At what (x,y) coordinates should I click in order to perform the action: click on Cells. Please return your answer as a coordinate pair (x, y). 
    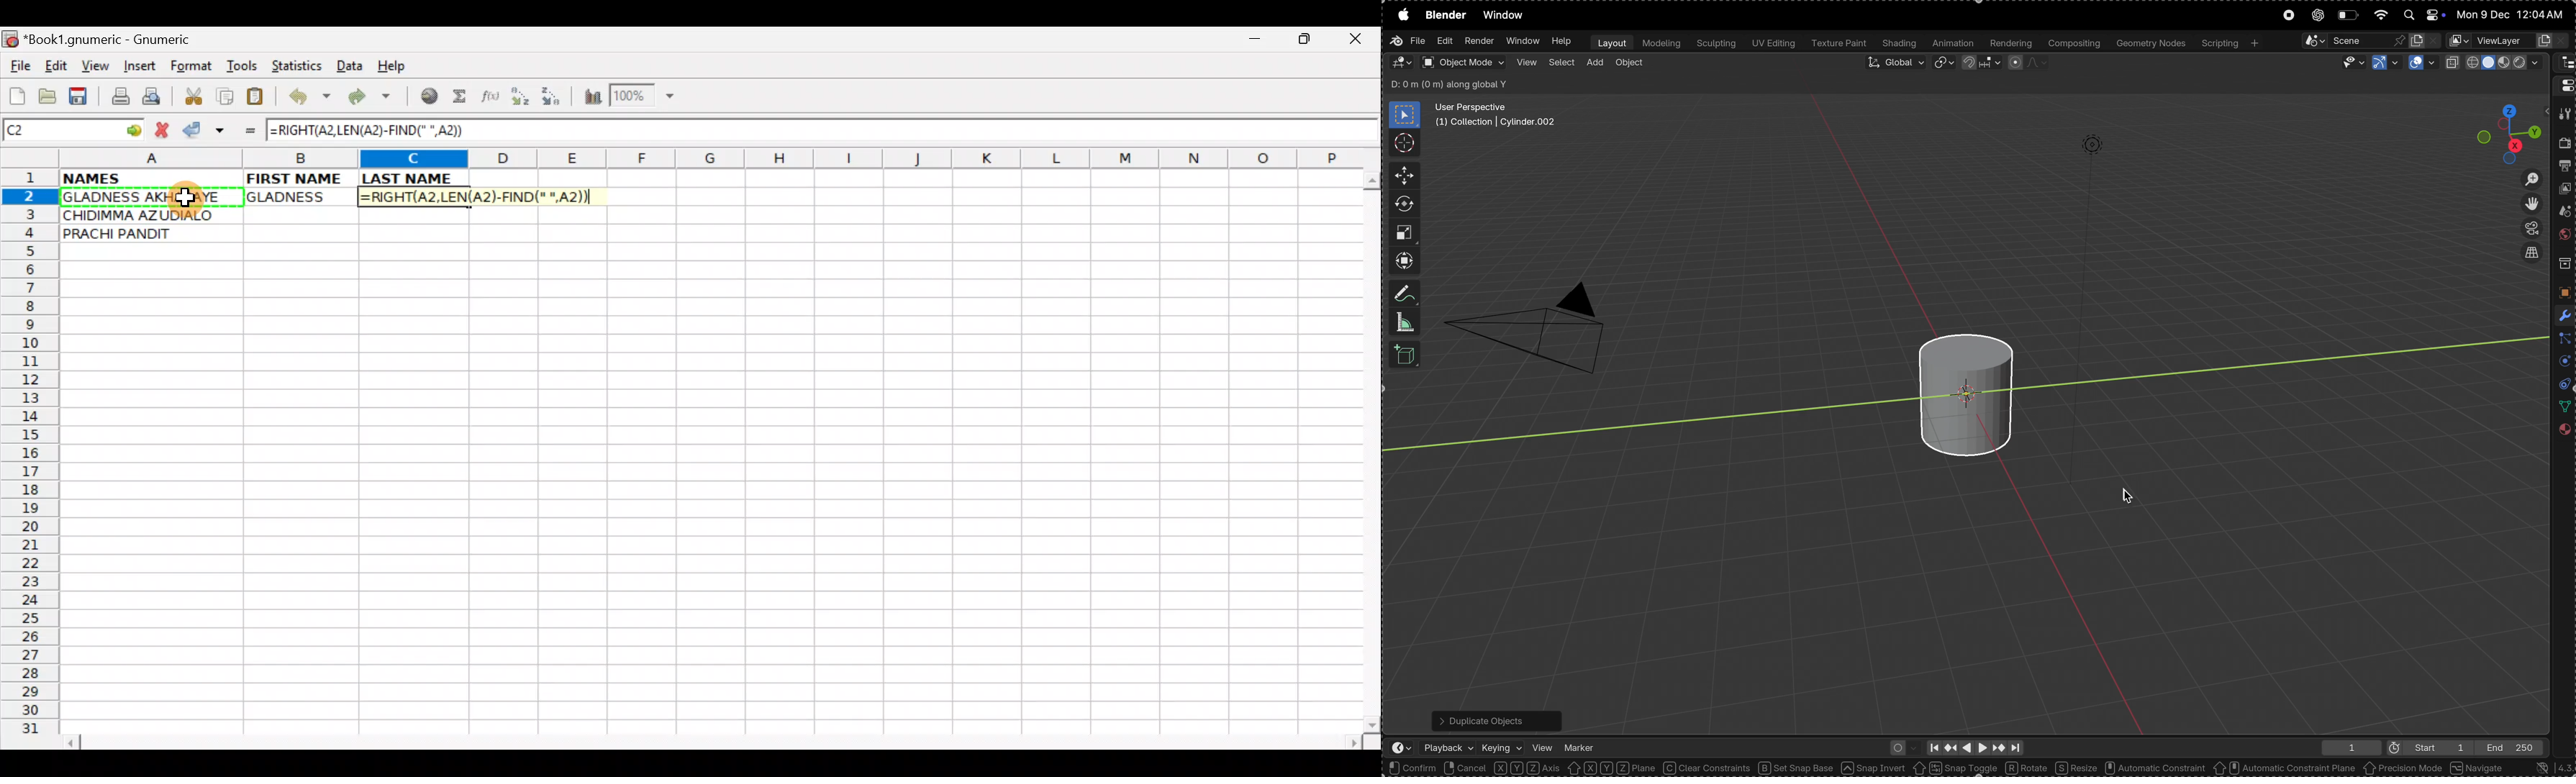
    Looking at the image, I should click on (715, 499).